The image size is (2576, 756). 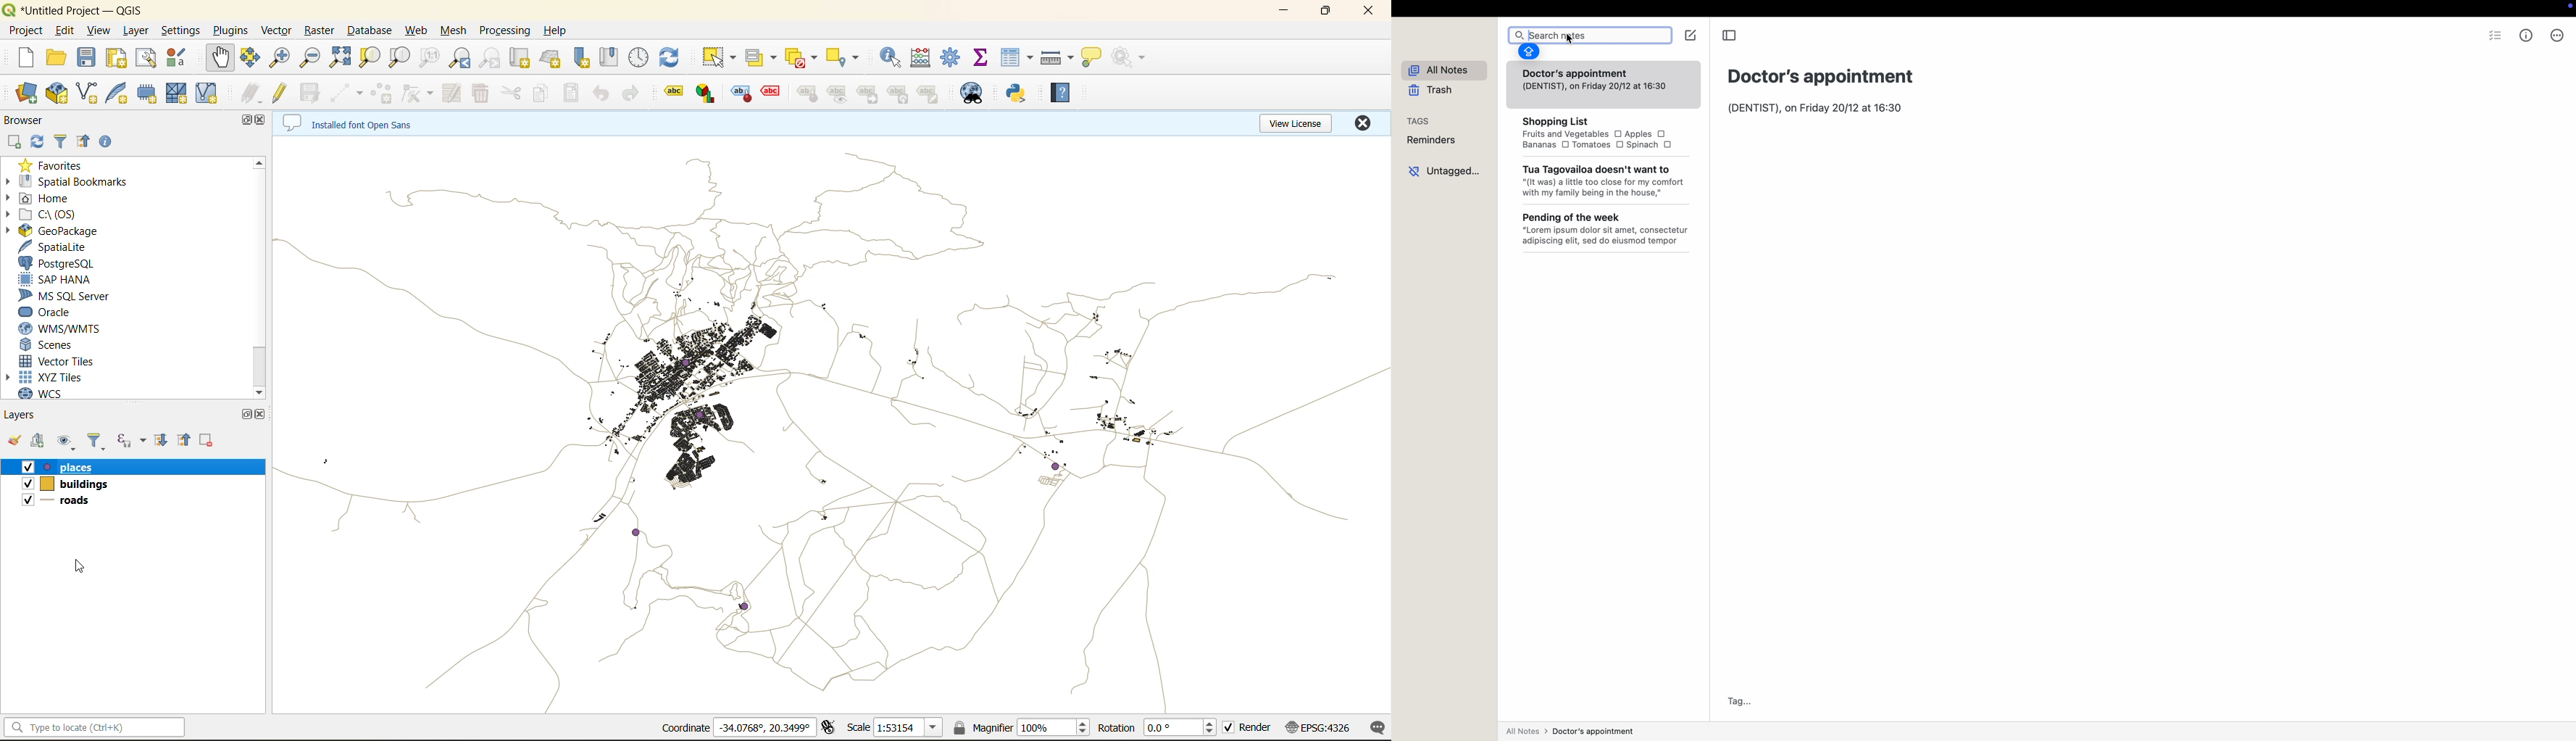 I want to click on Doctor's appointment, so click(x=1822, y=76).